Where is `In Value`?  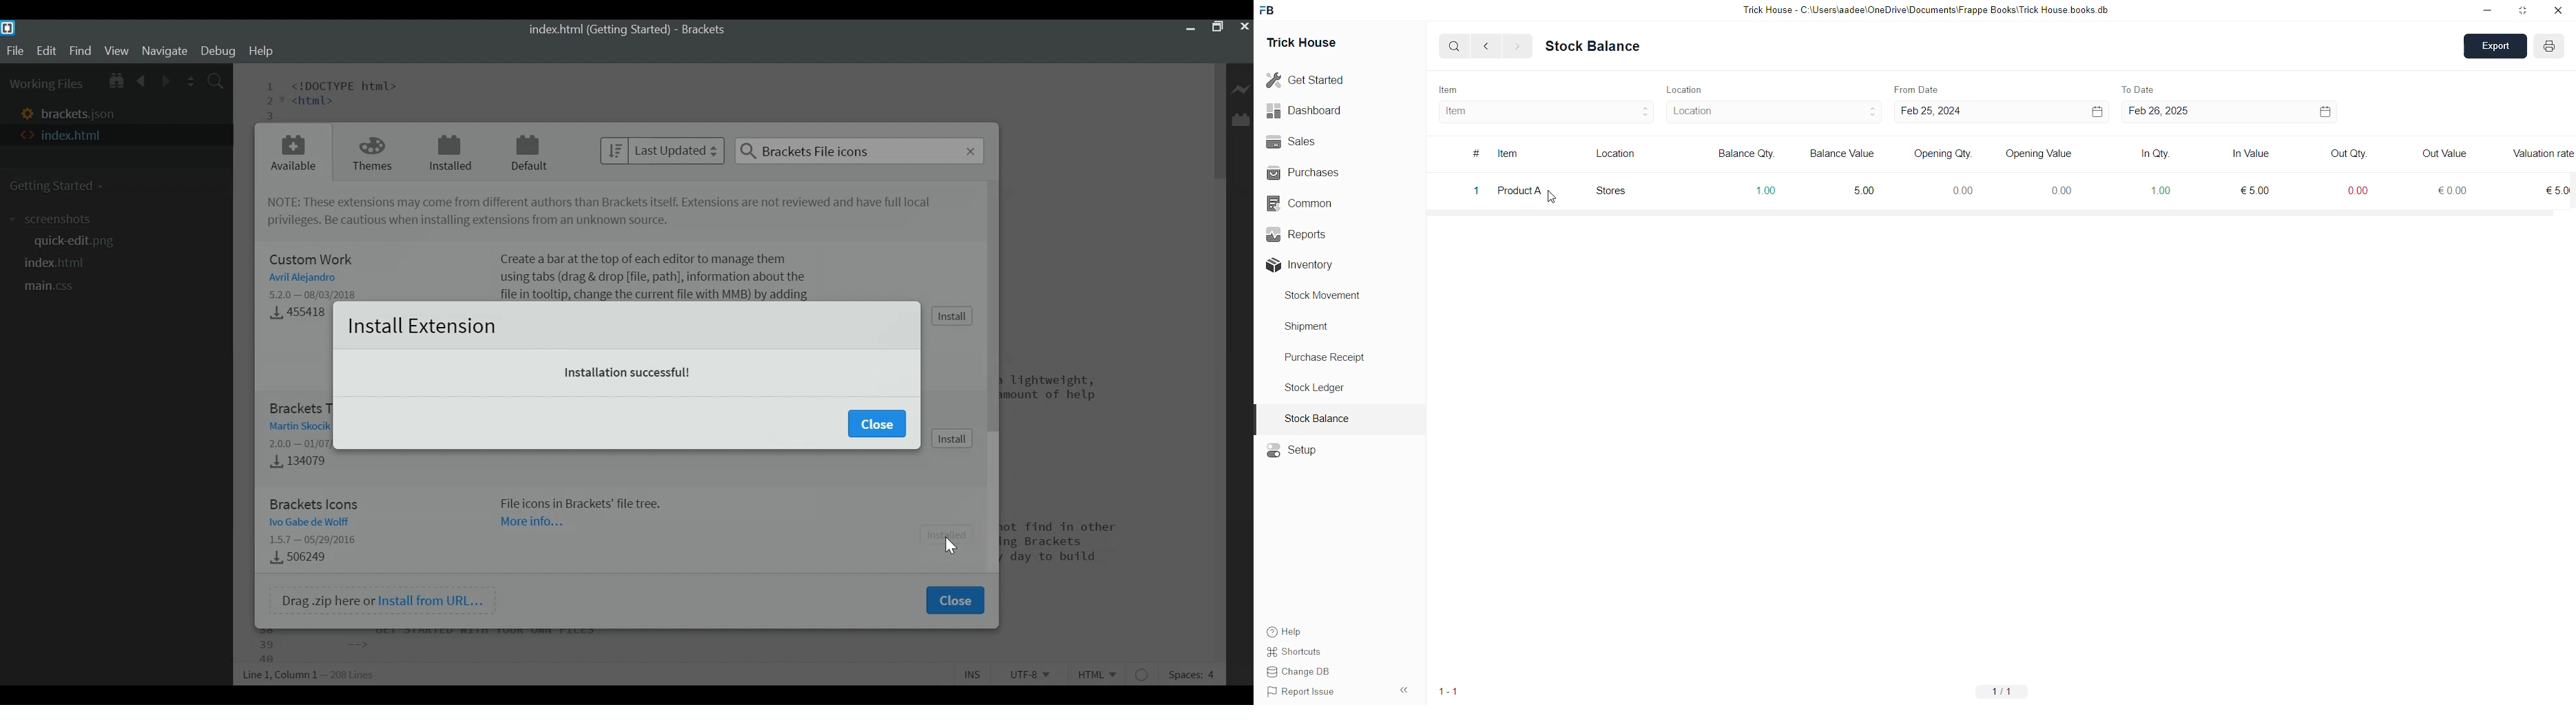 In Value is located at coordinates (2252, 154).